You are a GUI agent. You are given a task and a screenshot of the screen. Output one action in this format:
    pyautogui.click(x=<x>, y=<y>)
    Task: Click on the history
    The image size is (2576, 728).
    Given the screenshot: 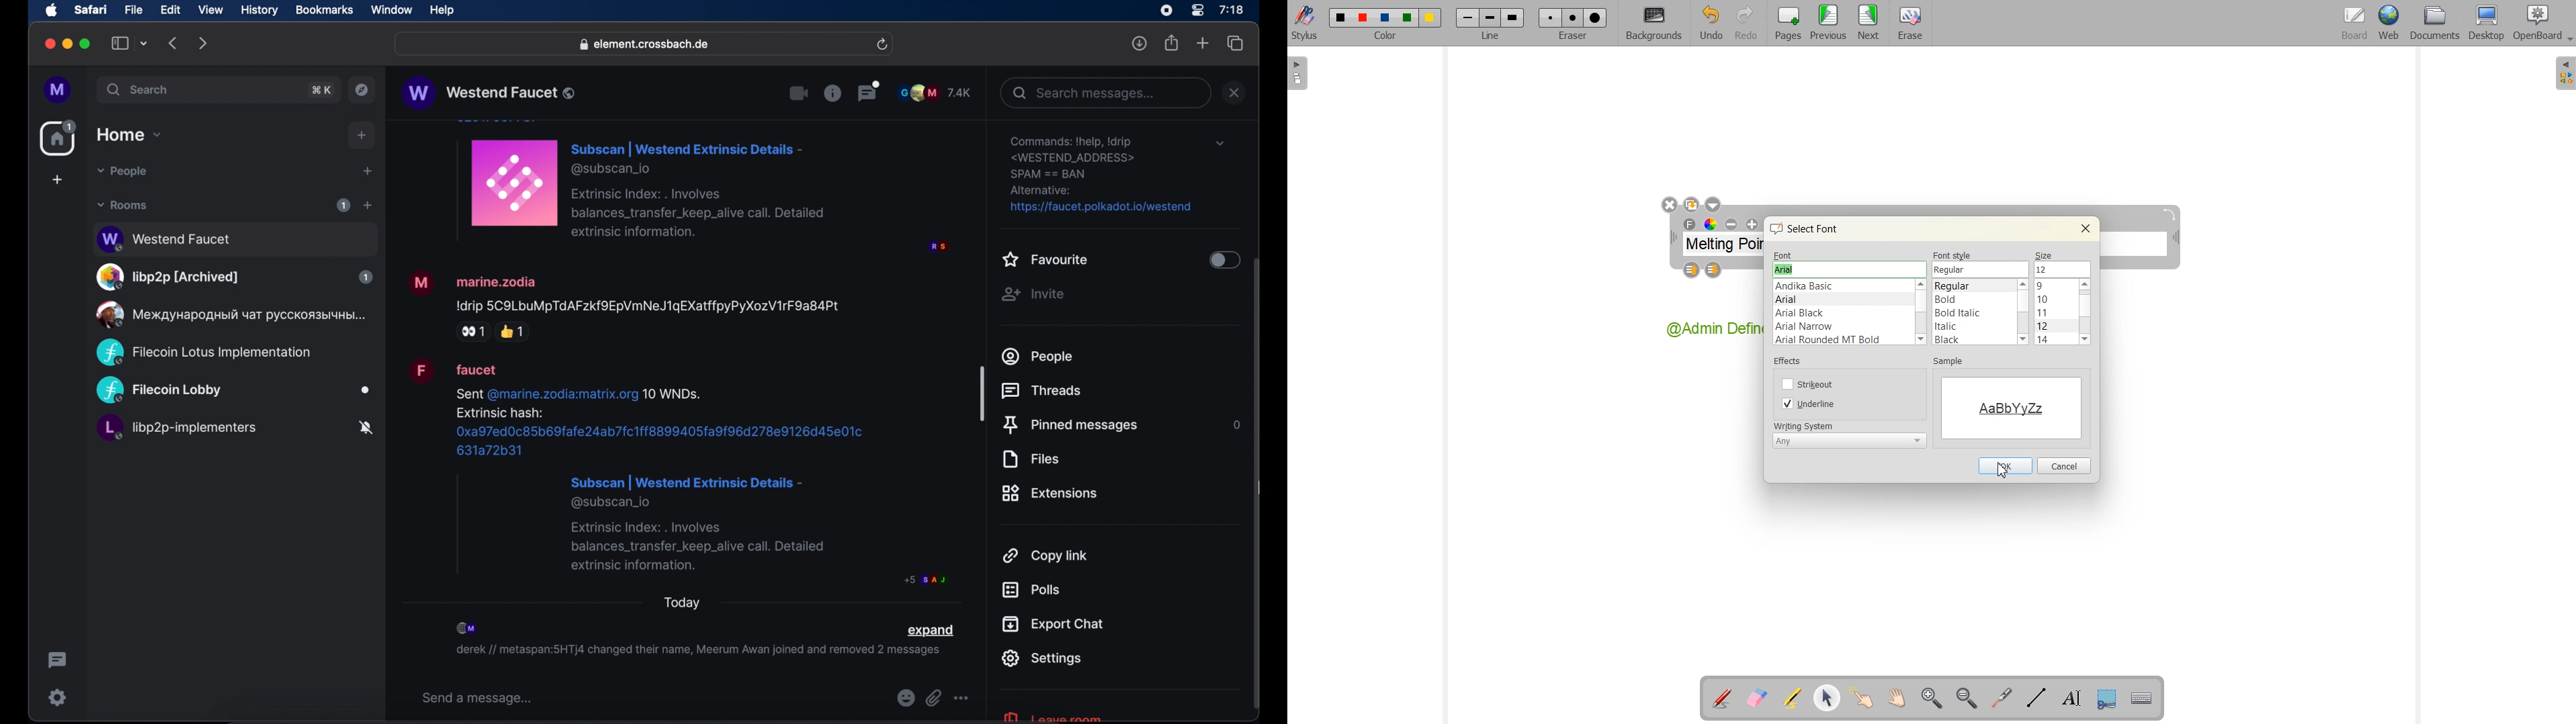 What is the action you would take?
    pyautogui.click(x=260, y=11)
    